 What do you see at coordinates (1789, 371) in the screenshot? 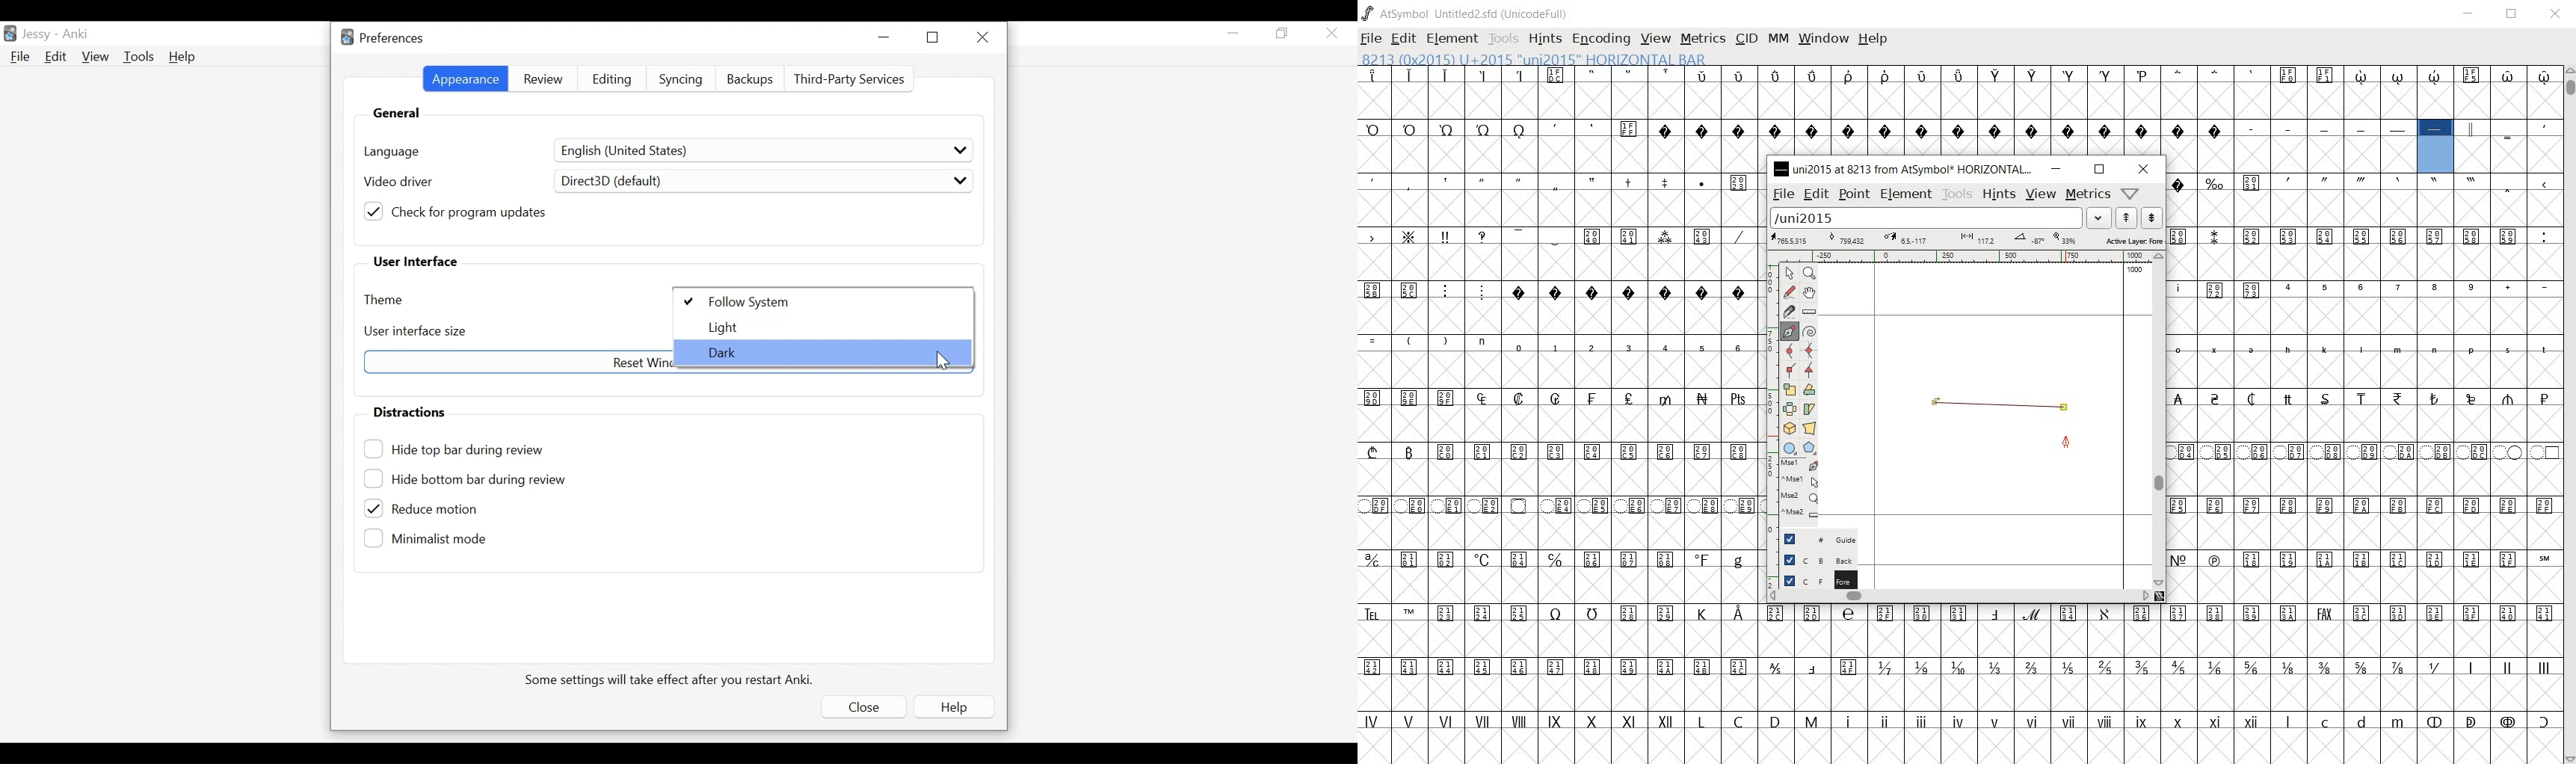
I see `Add a corner point` at bounding box center [1789, 371].